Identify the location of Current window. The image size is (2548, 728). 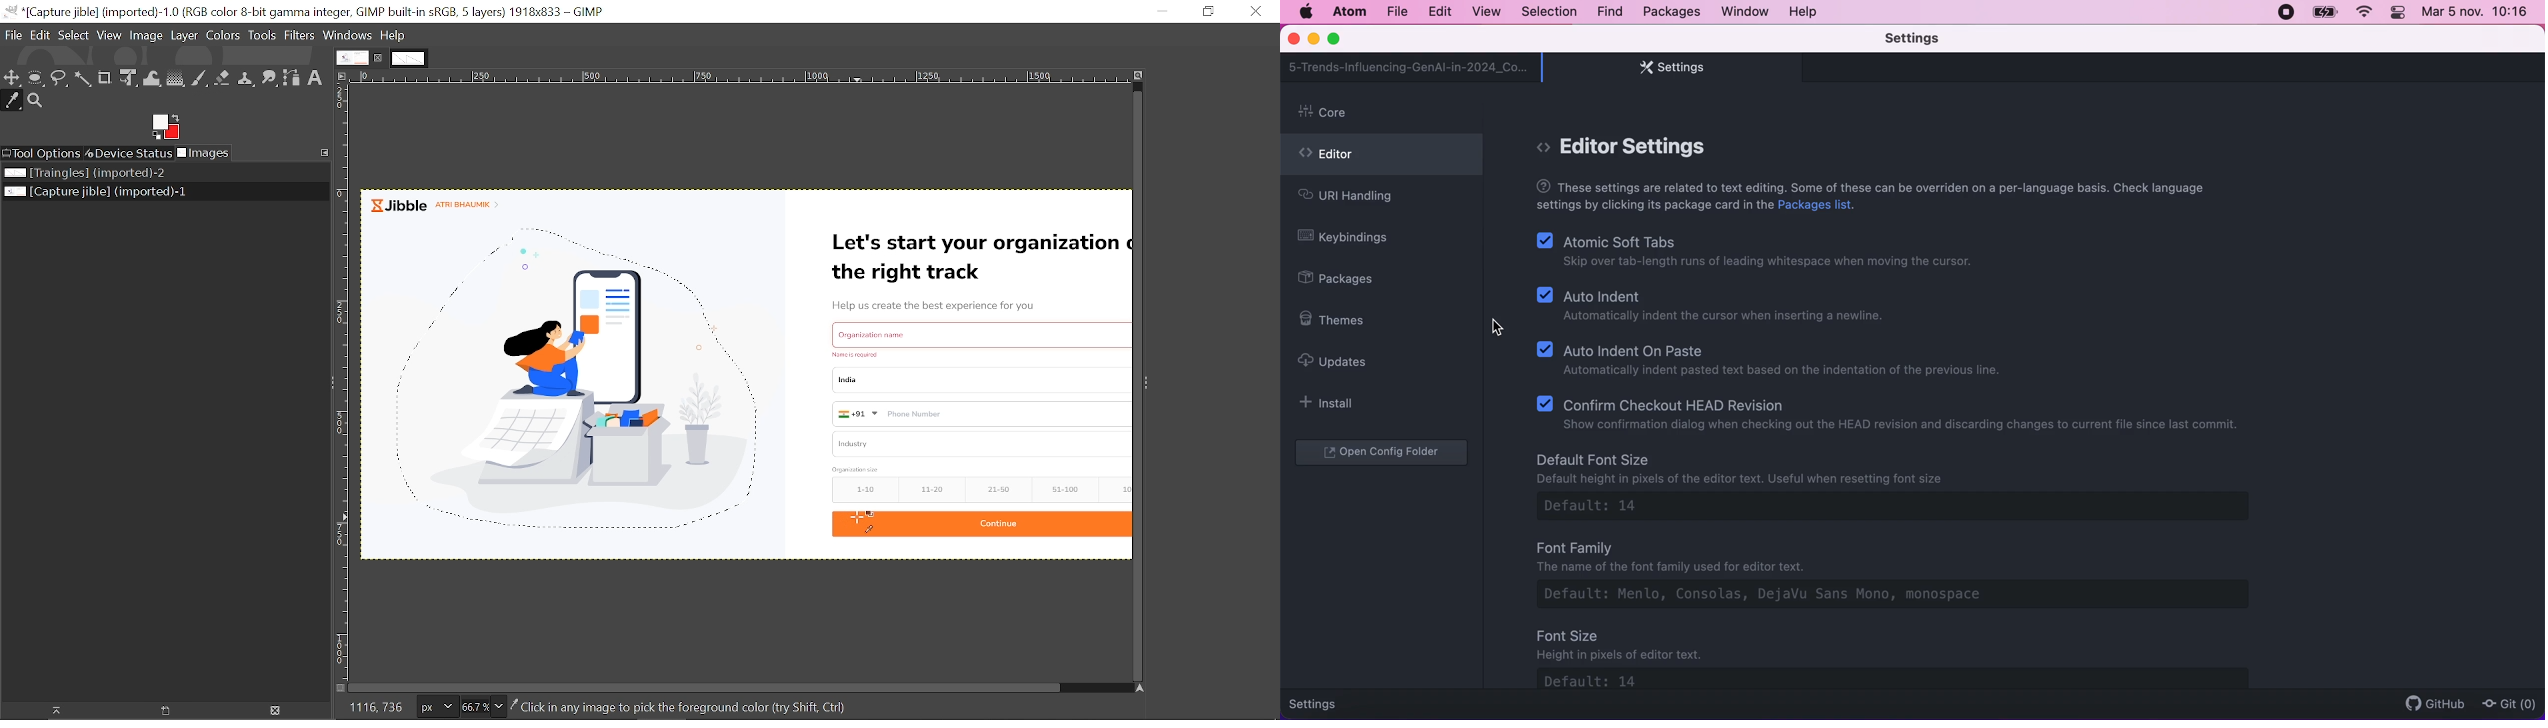
(305, 12).